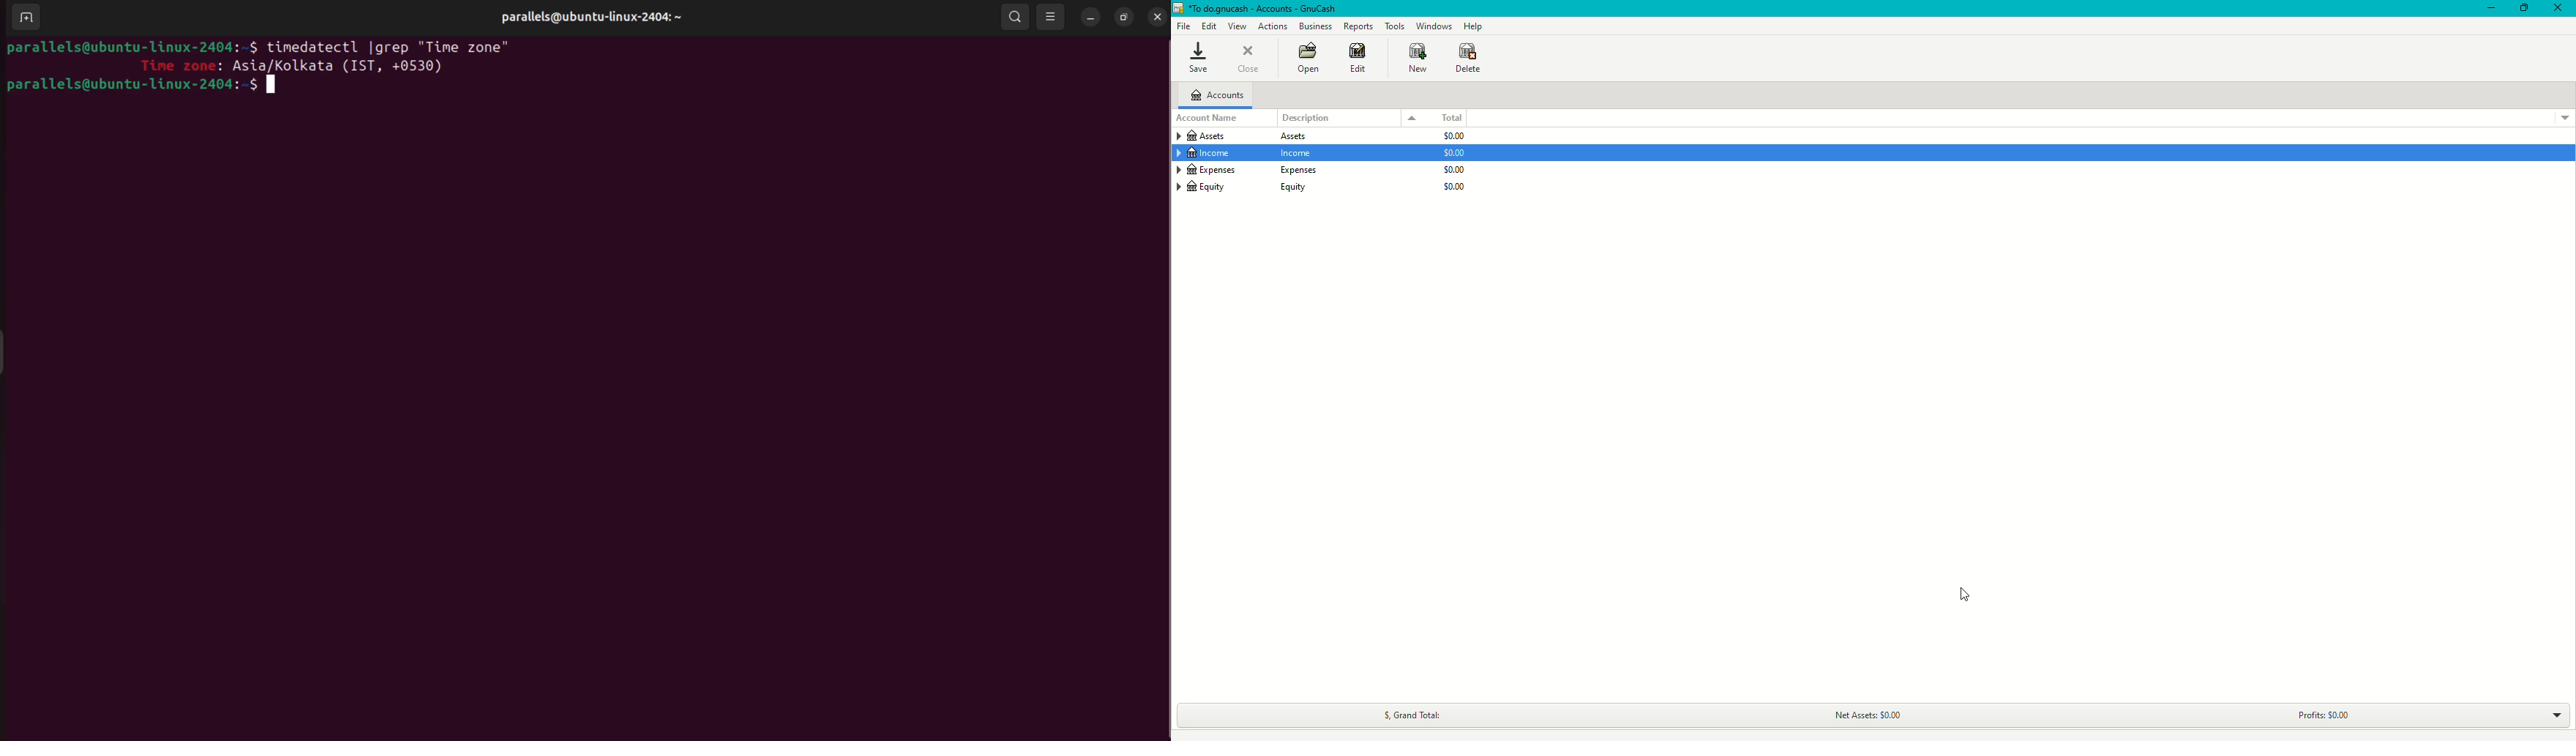 The height and width of the screenshot is (756, 2576). Describe the element at coordinates (2558, 9) in the screenshot. I see `Close` at that location.